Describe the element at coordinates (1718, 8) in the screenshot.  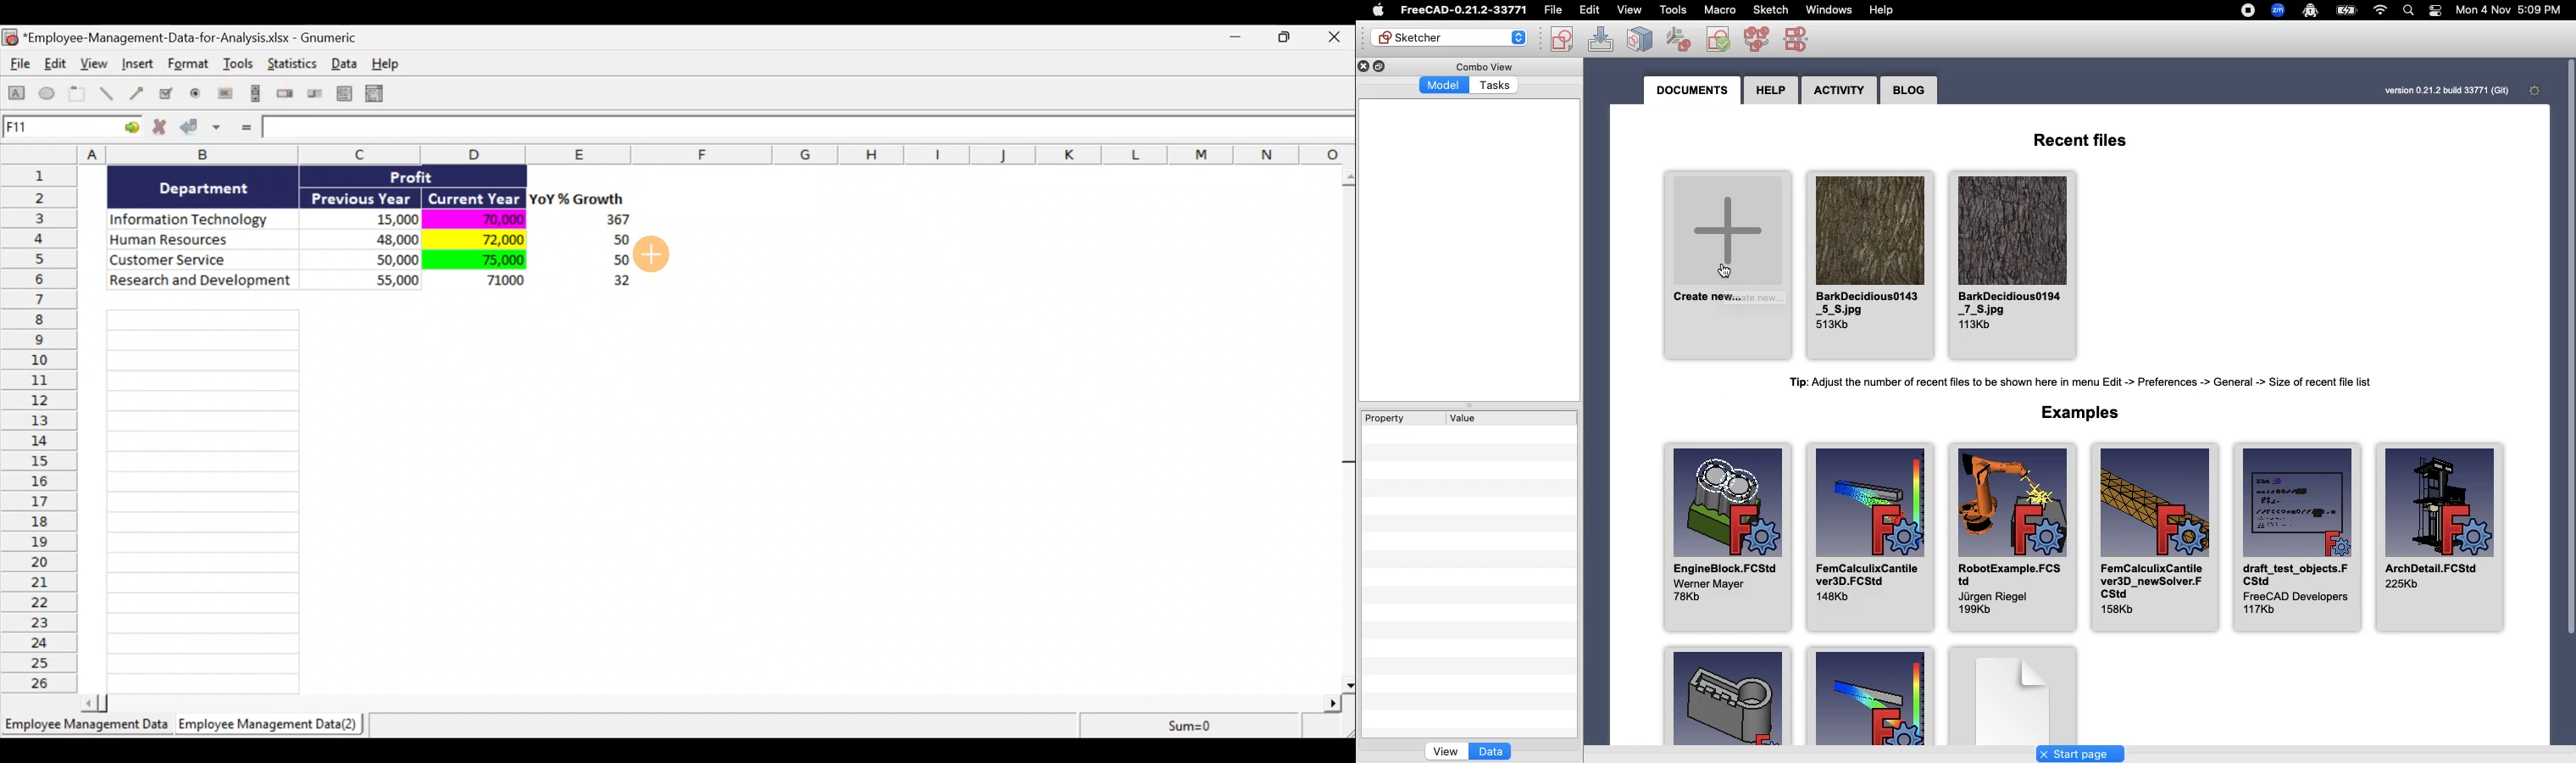
I see `Macro` at that location.